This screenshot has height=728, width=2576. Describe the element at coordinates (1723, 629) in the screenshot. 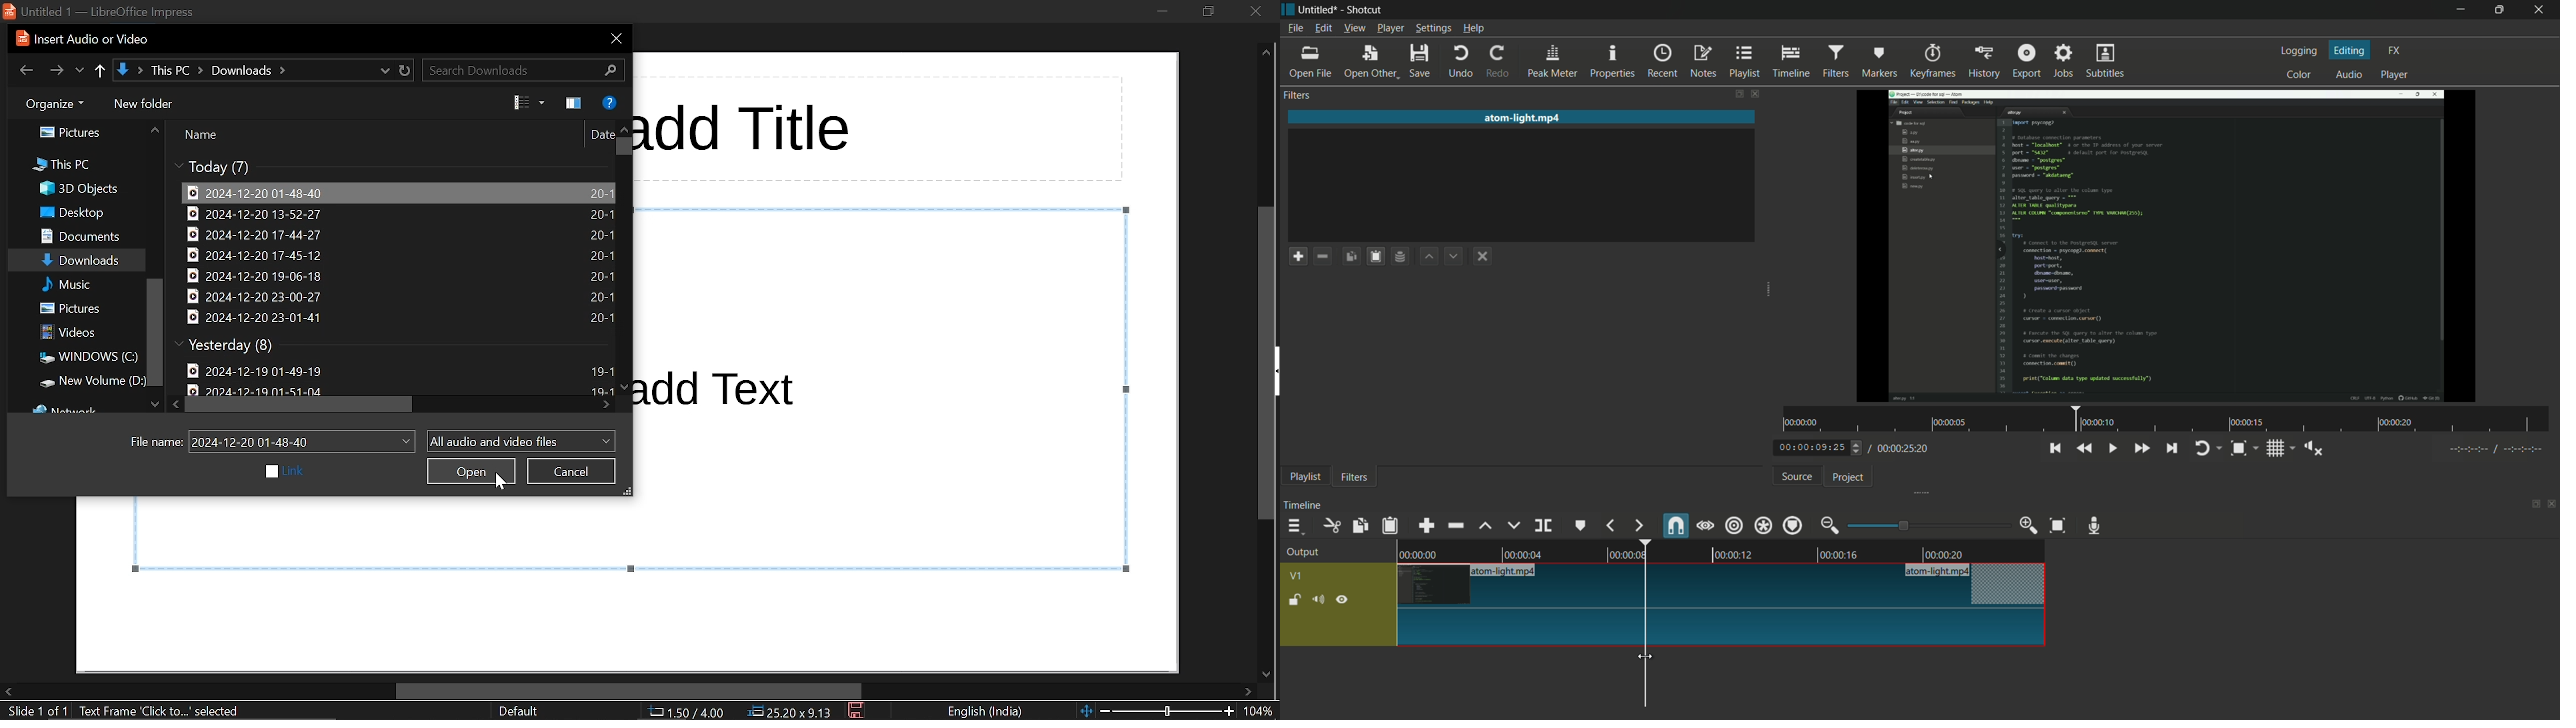

I see `video track v1` at that location.